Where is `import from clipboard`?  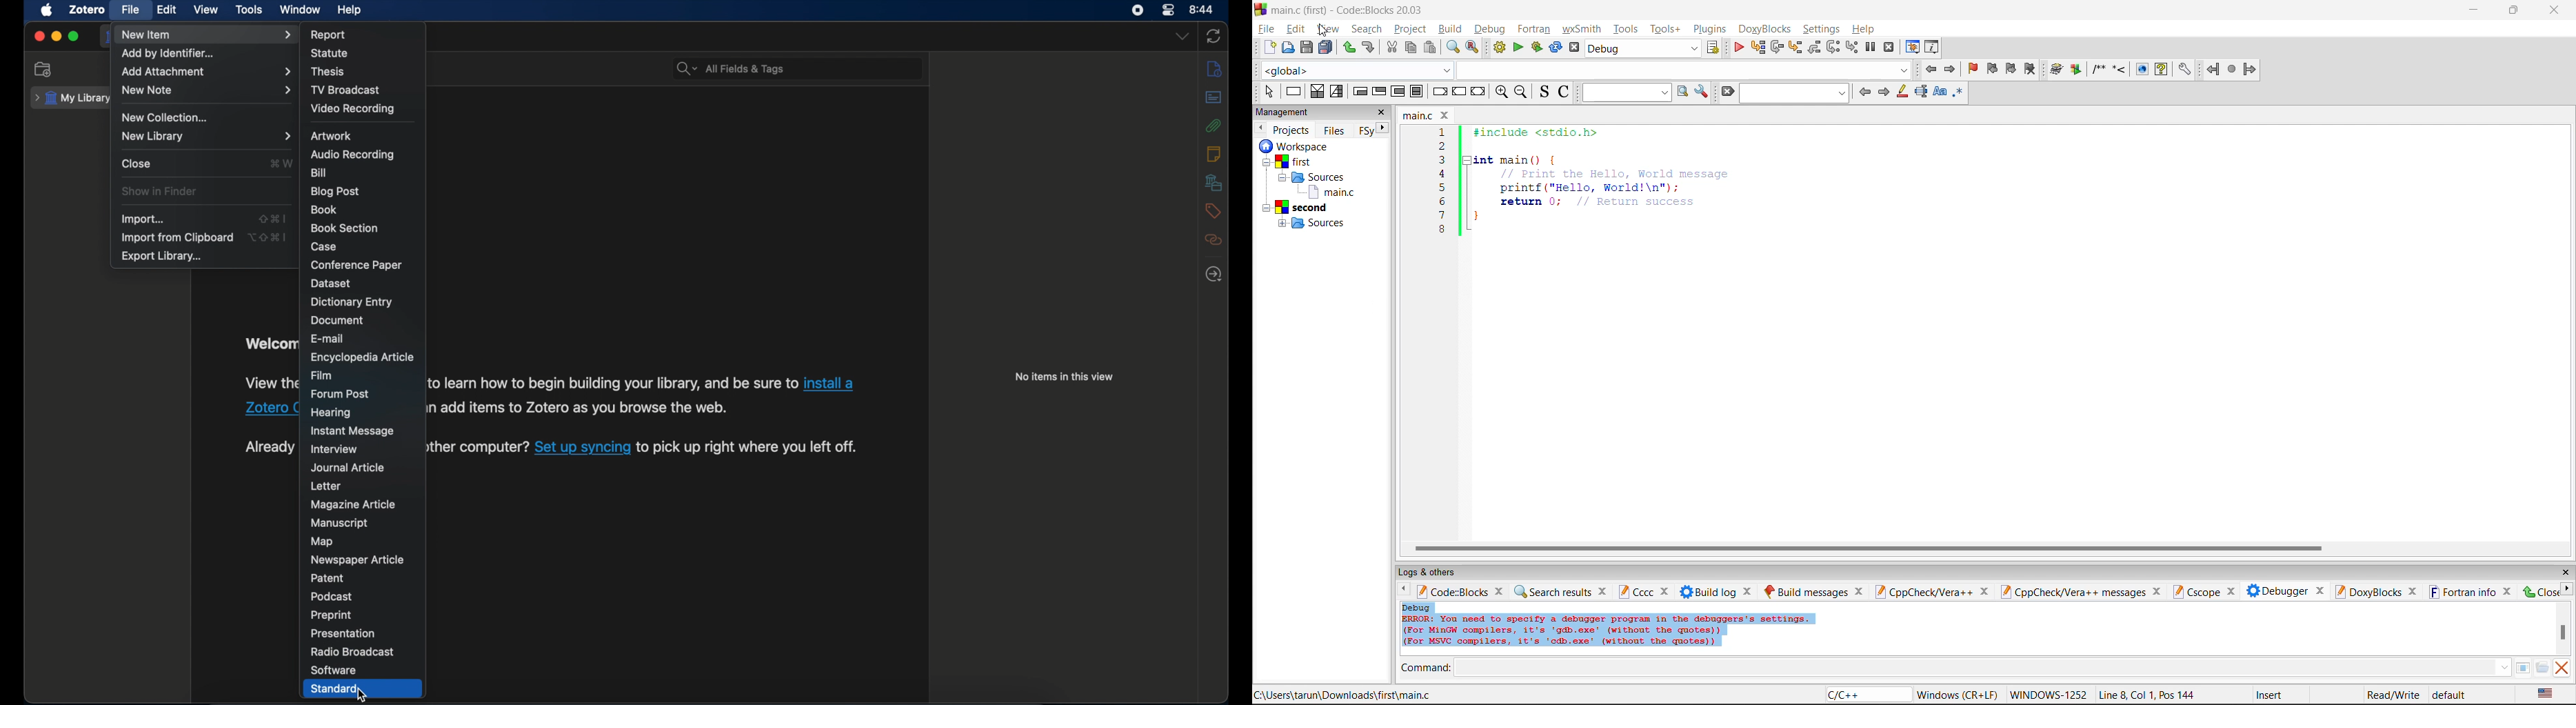 import from clipboard is located at coordinates (176, 238).